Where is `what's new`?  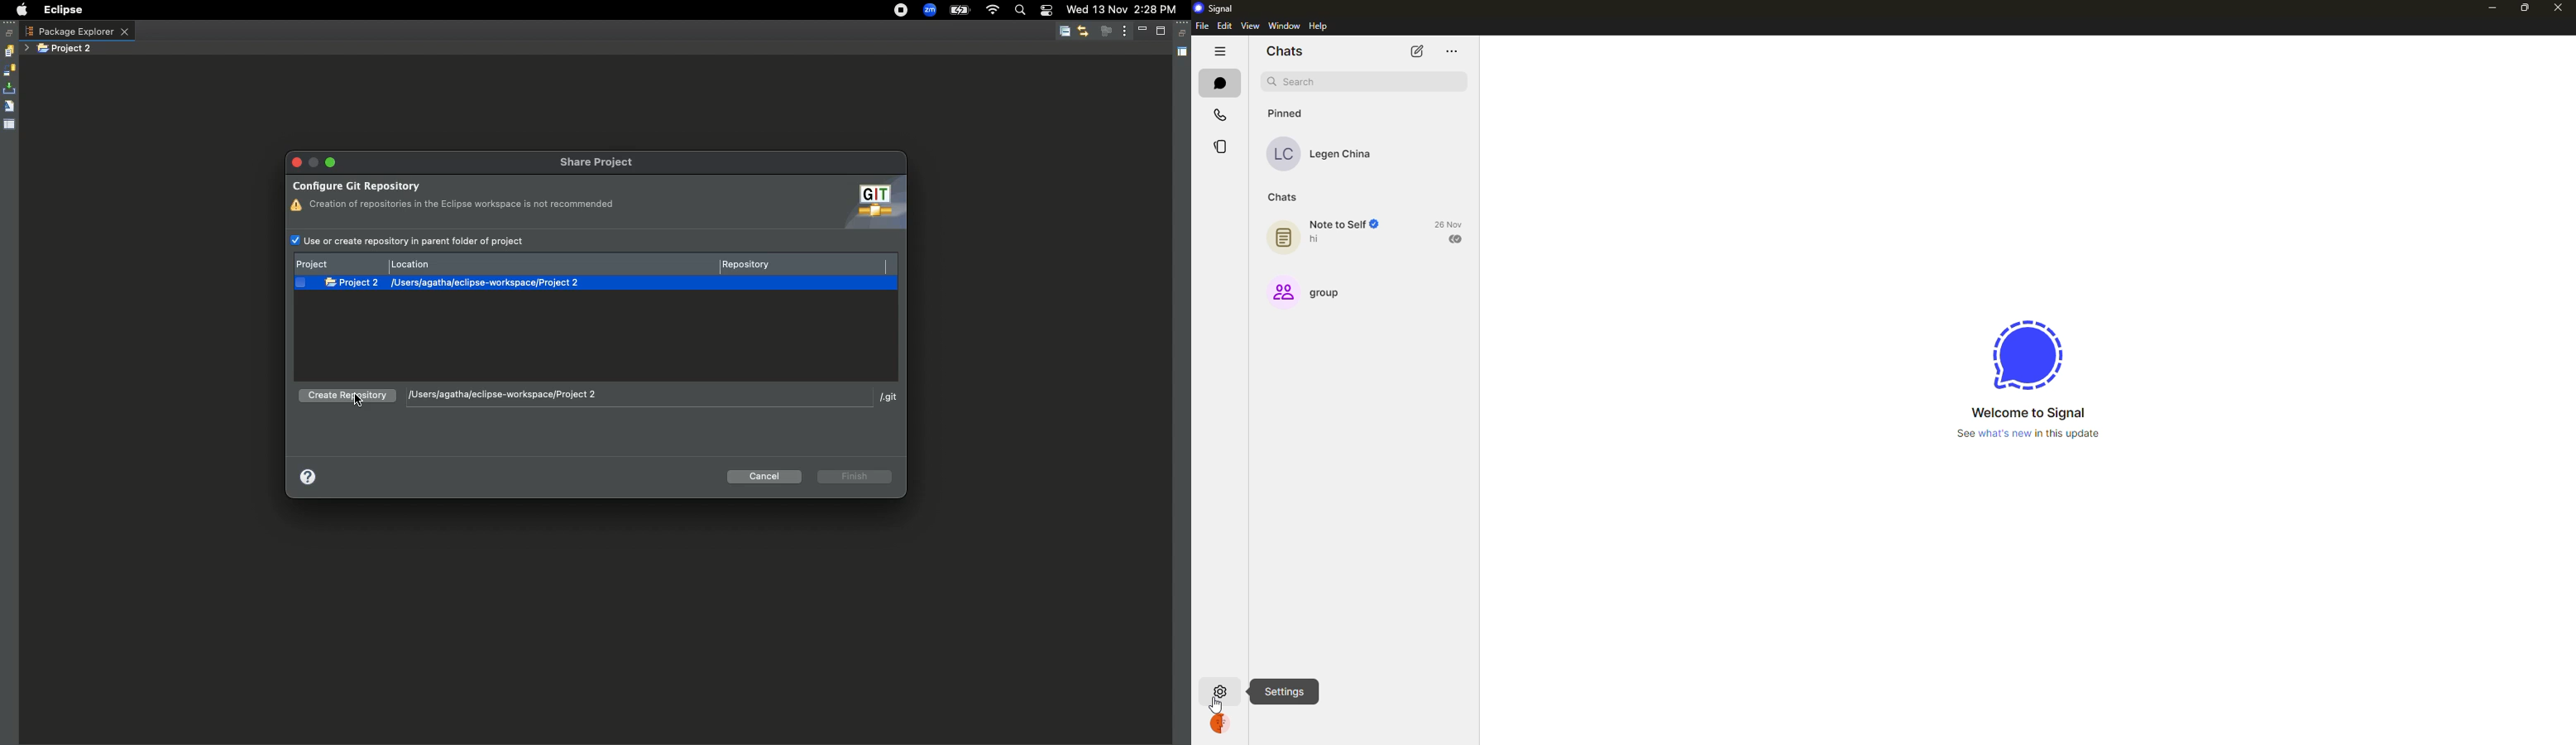
what's new is located at coordinates (2031, 435).